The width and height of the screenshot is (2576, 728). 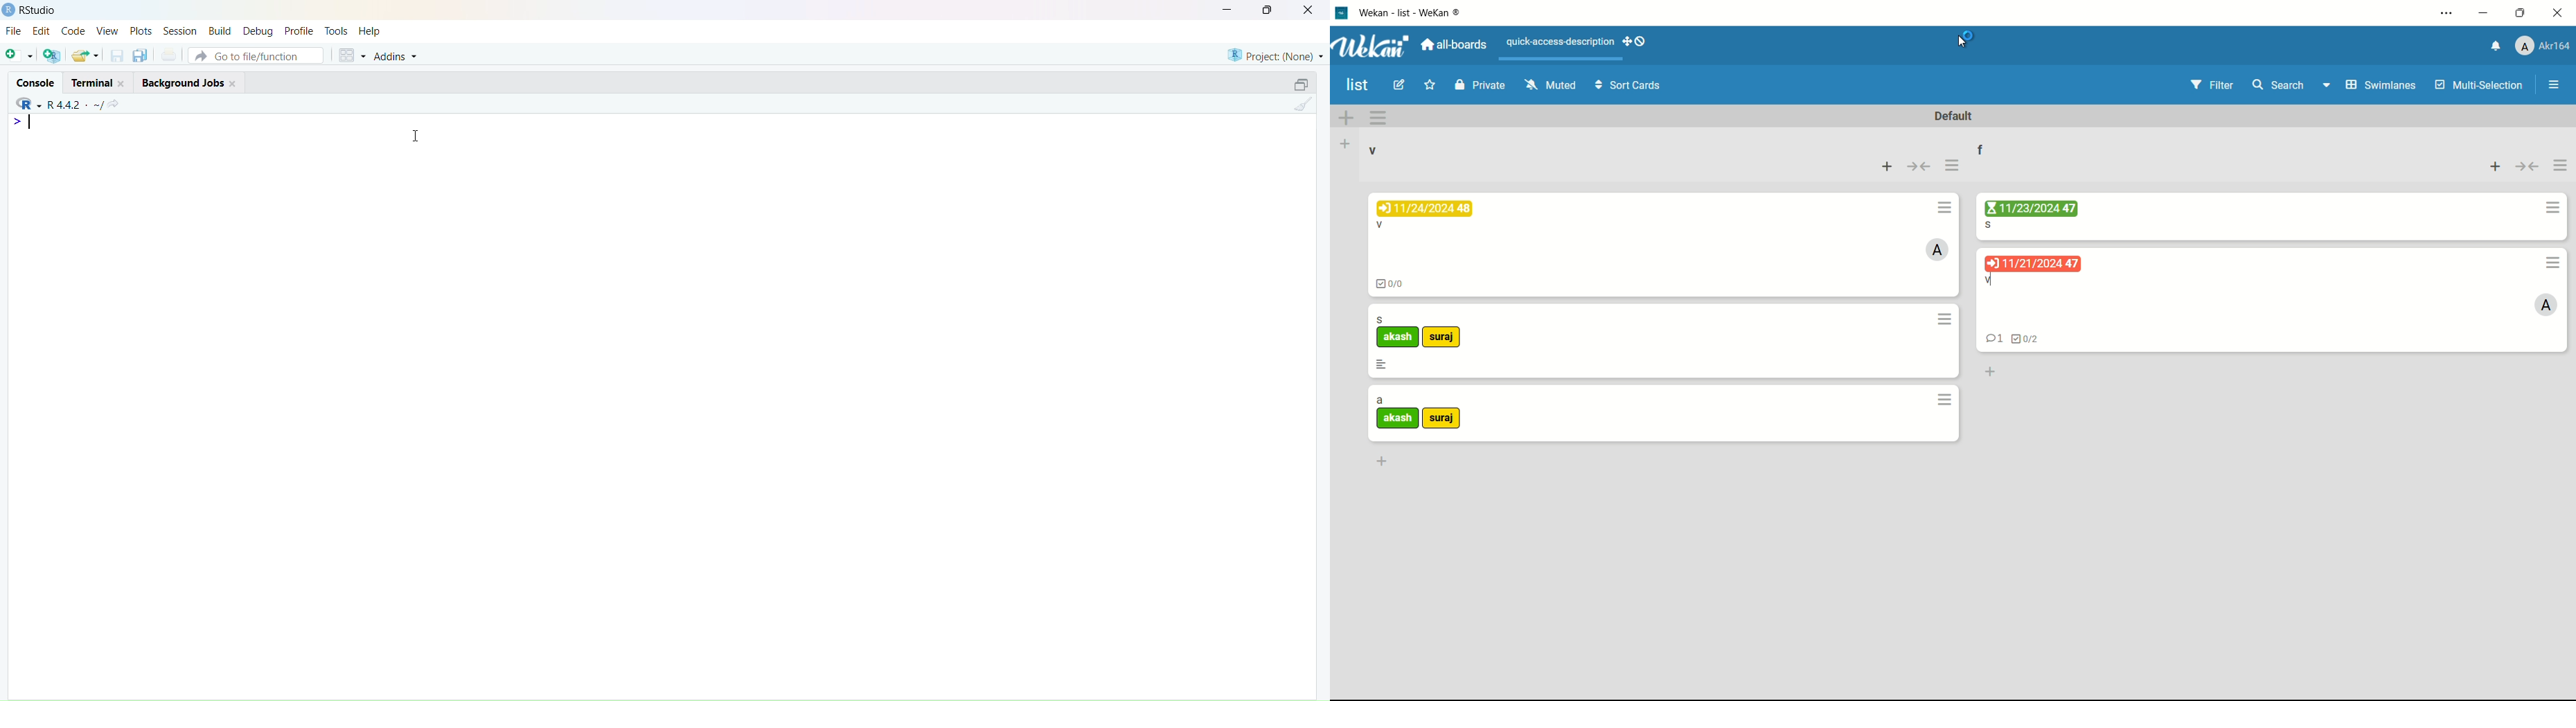 I want to click on print, so click(x=170, y=54).